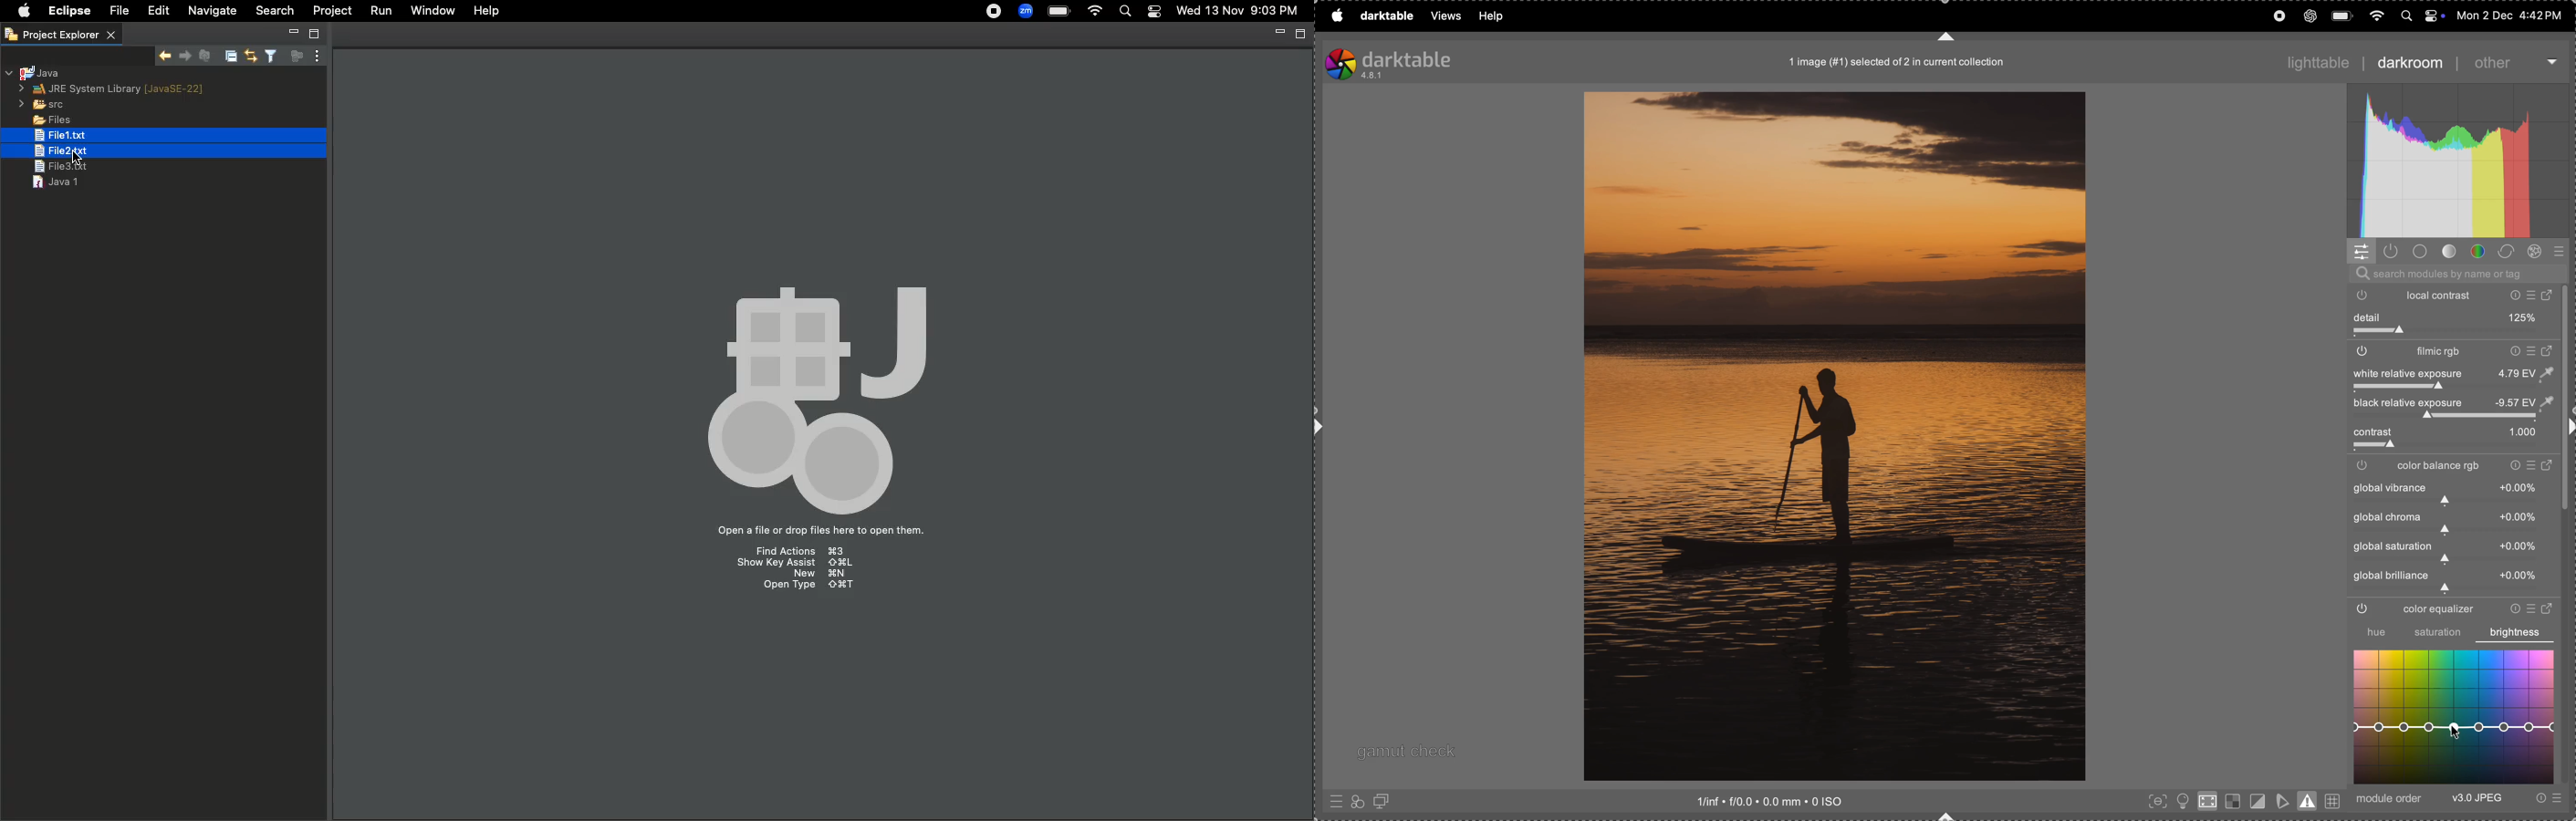 The image size is (2576, 840). I want to click on toggle indication of raw exposure, so click(2231, 802).